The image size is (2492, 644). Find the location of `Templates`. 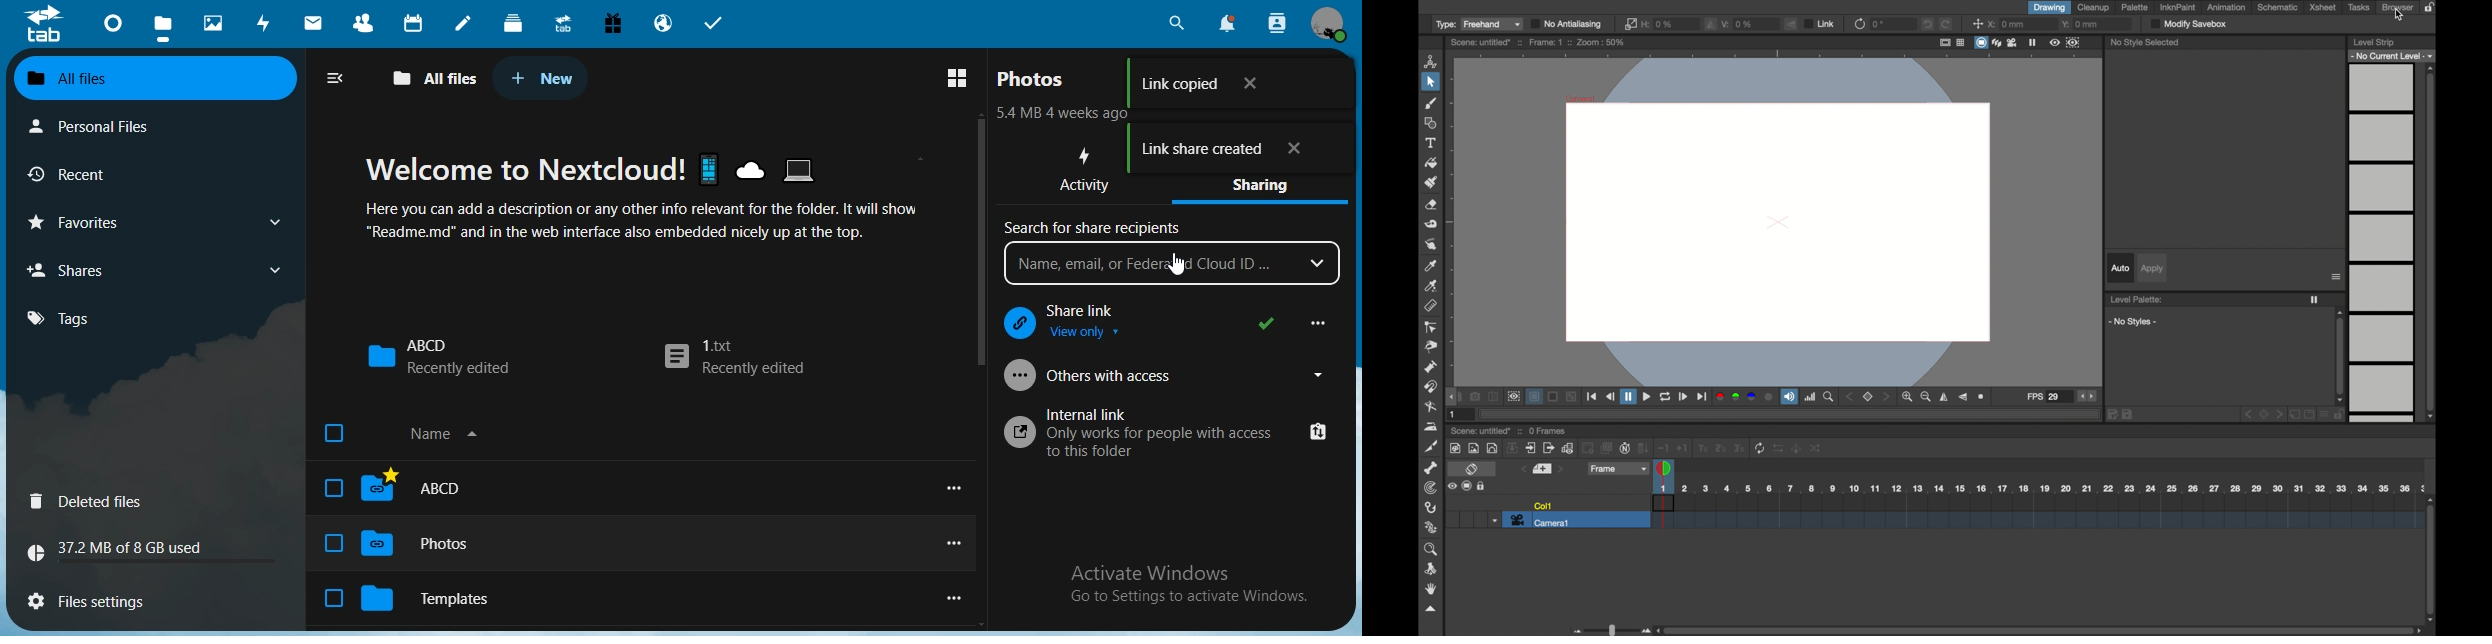

Templates is located at coordinates (449, 596).